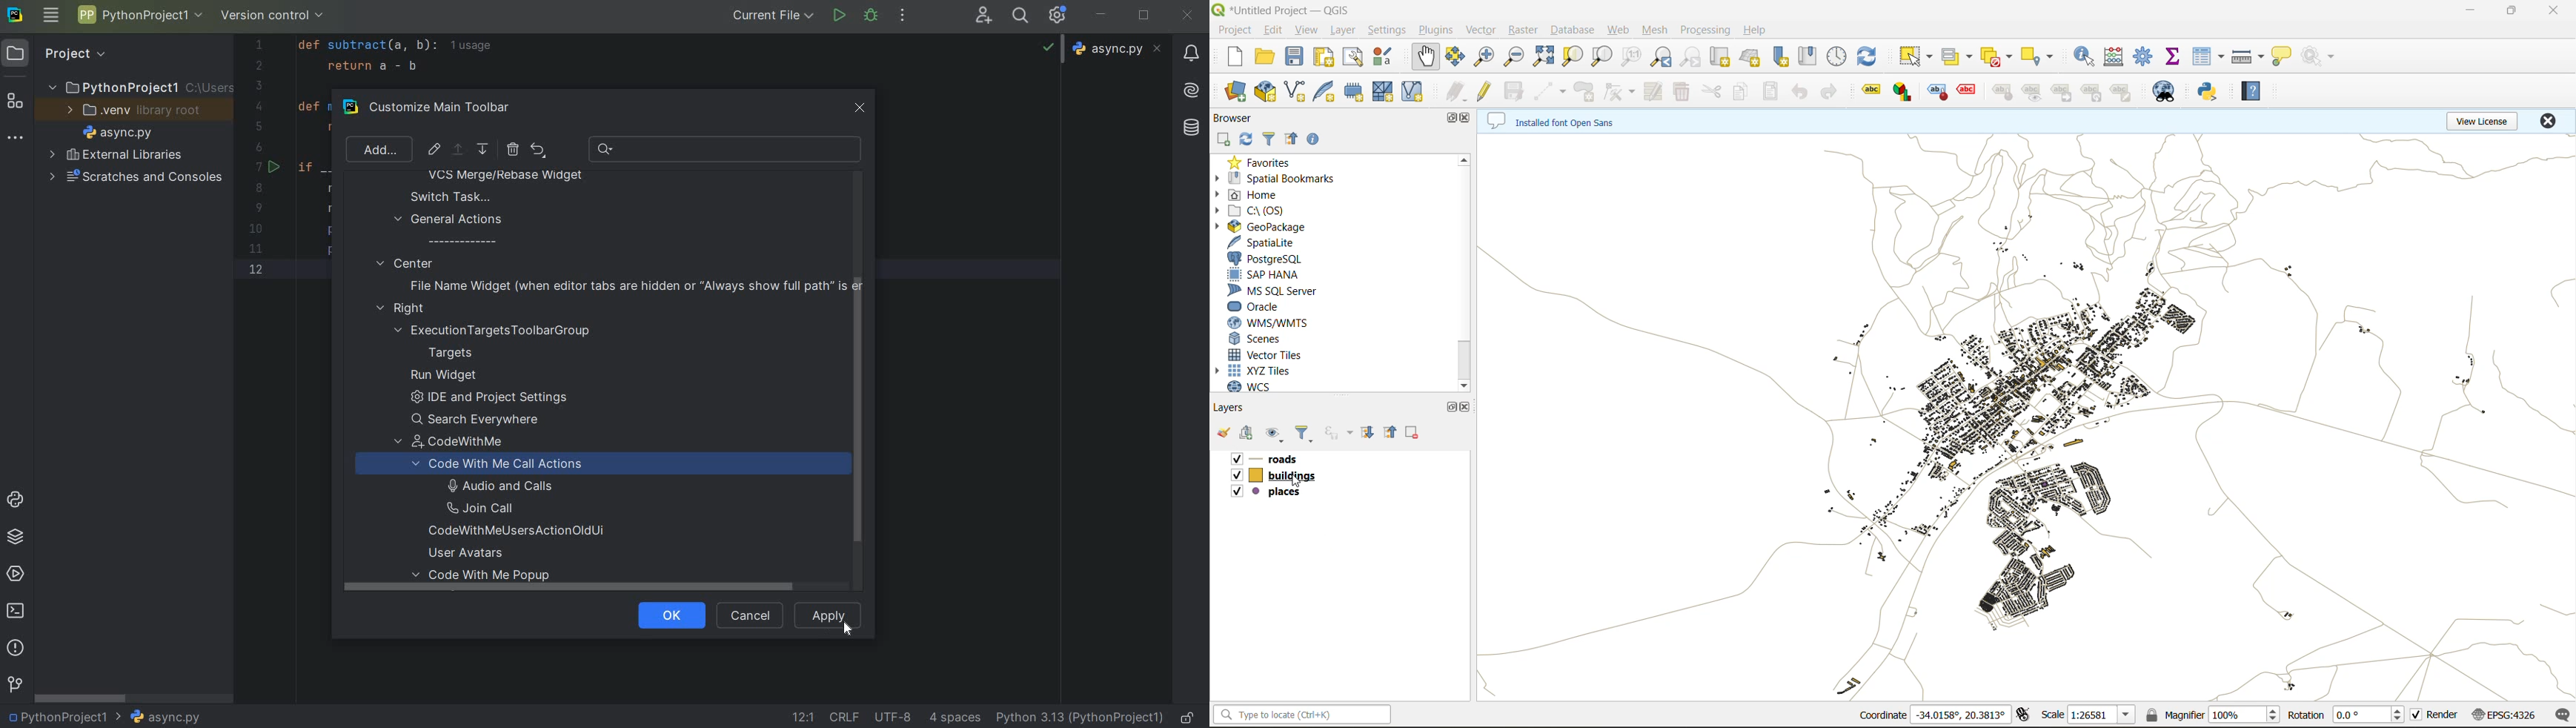 This screenshot has height=728, width=2576. I want to click on log messages, so click(2560, 714).